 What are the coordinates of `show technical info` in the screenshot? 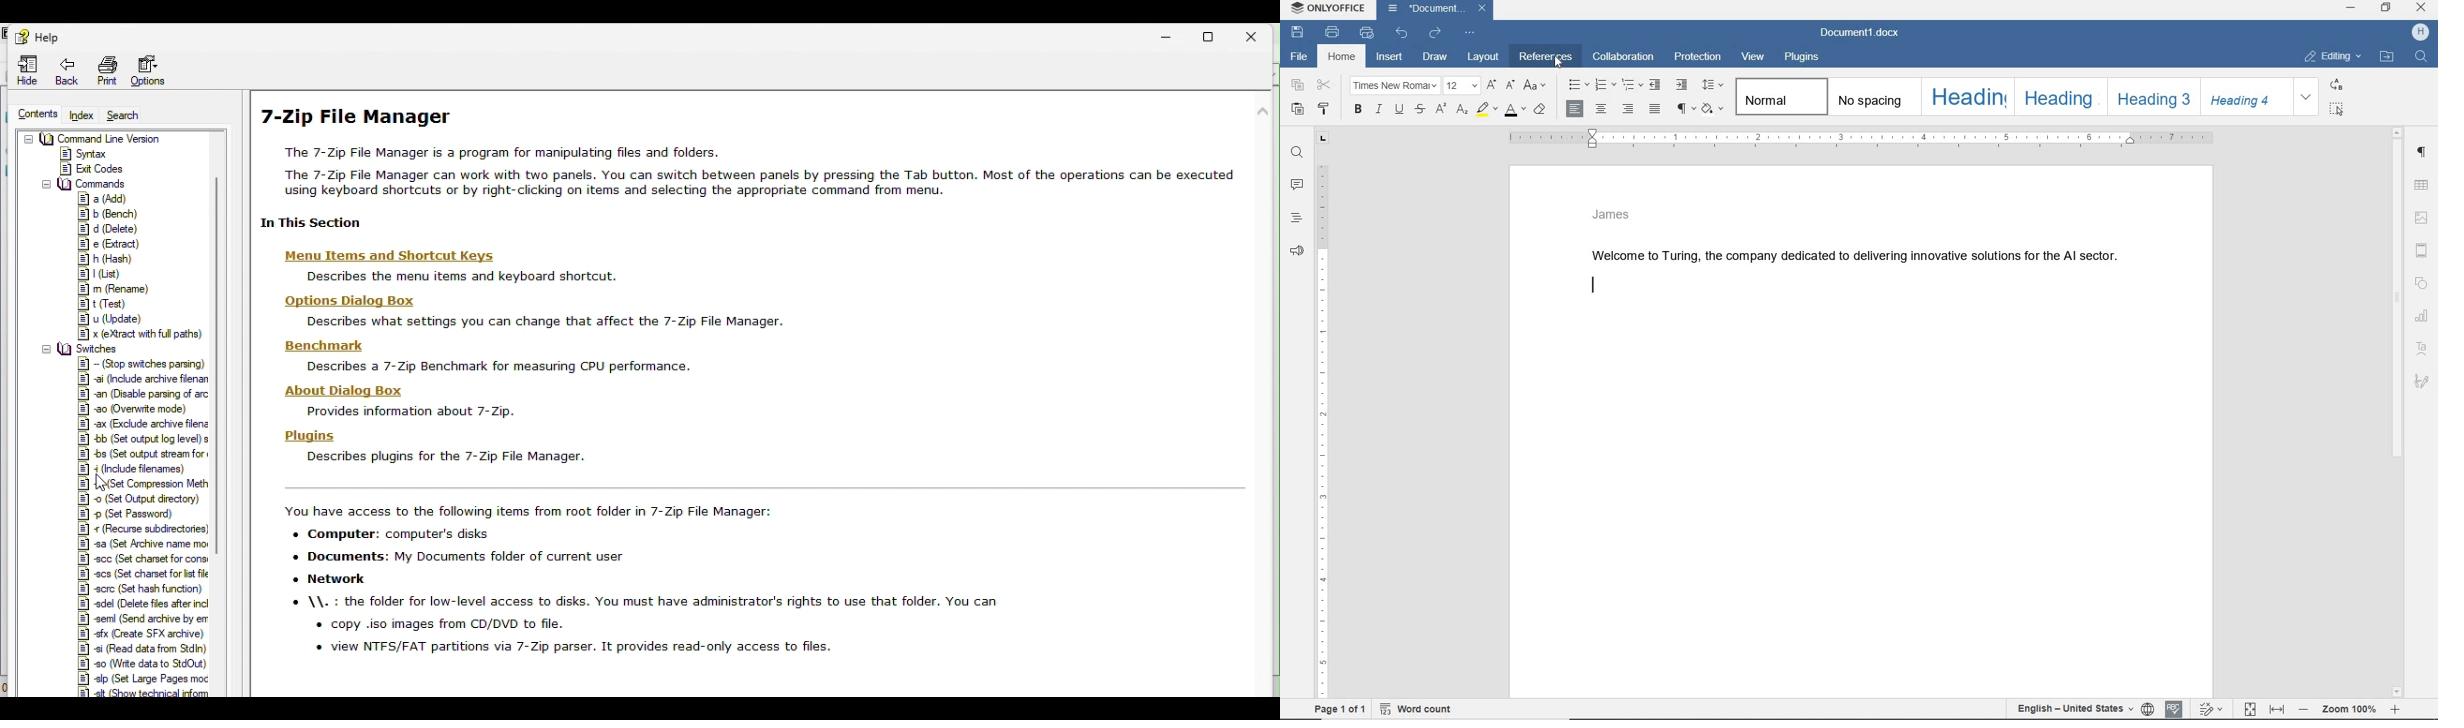 It's located at (129, 693).